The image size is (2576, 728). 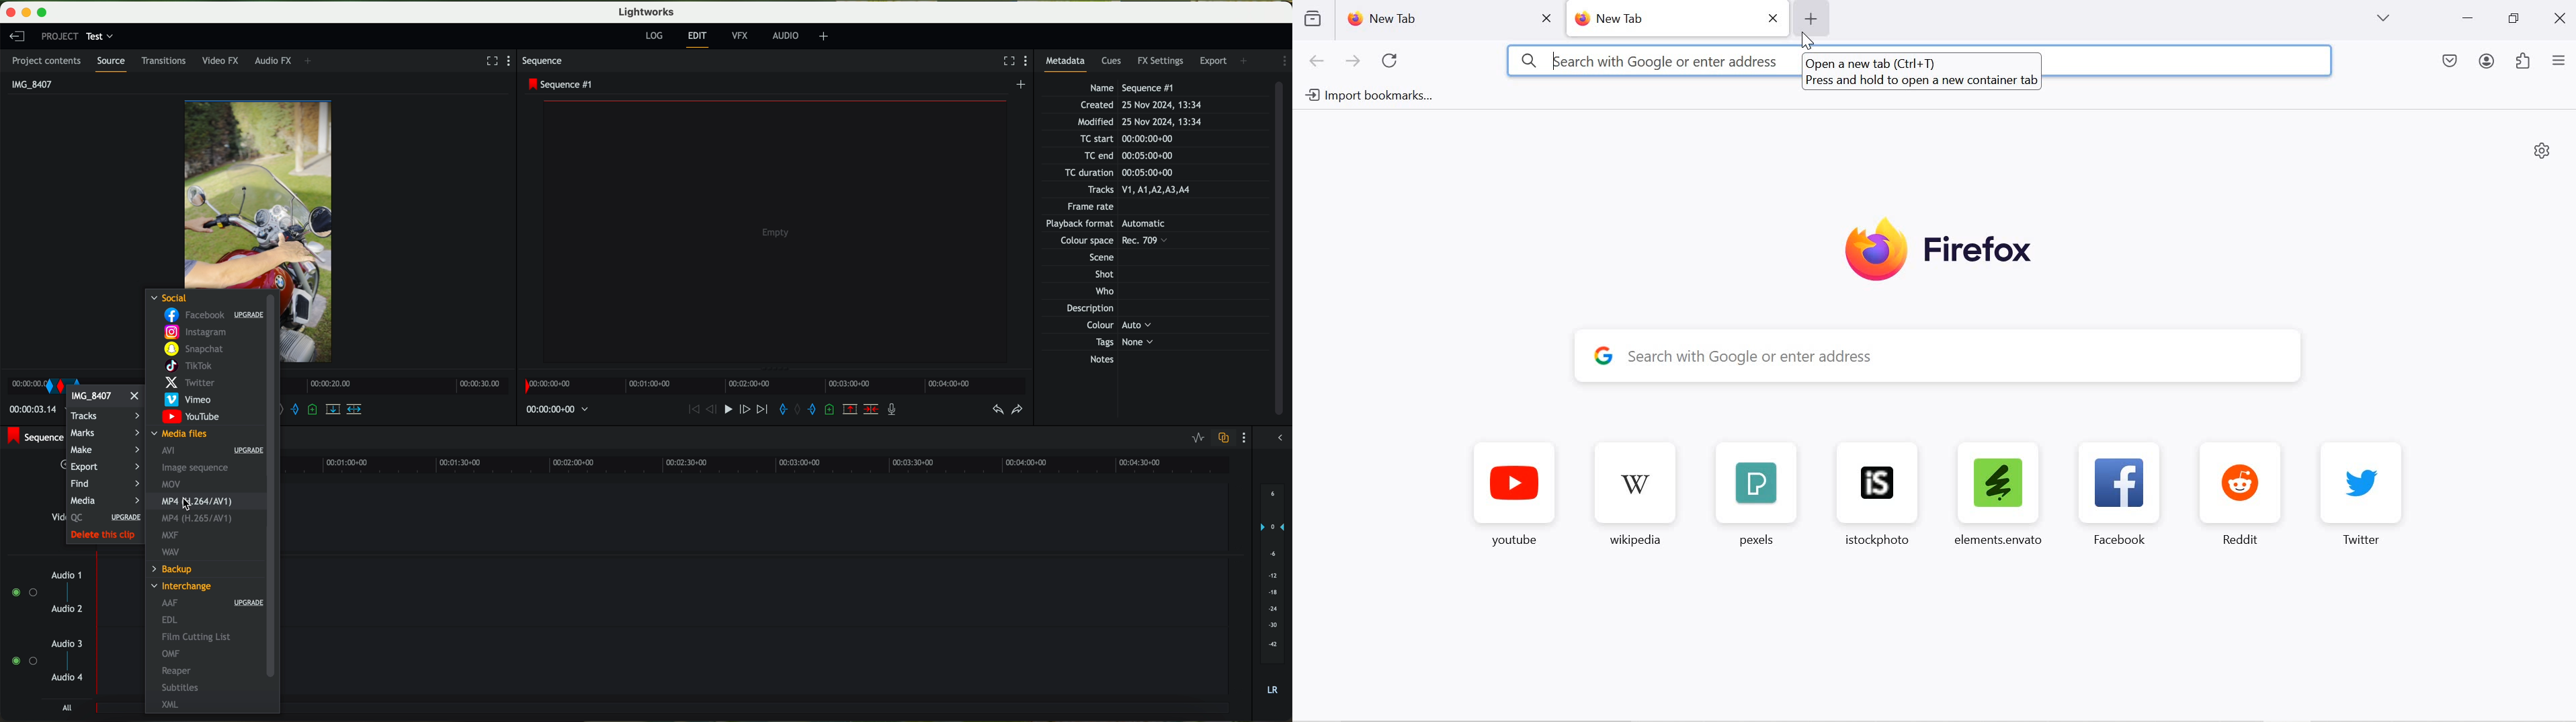 What do you see at coordinates (197, 333) in the screenshot?
I see `Instagram` at bounding box center [197, 333].